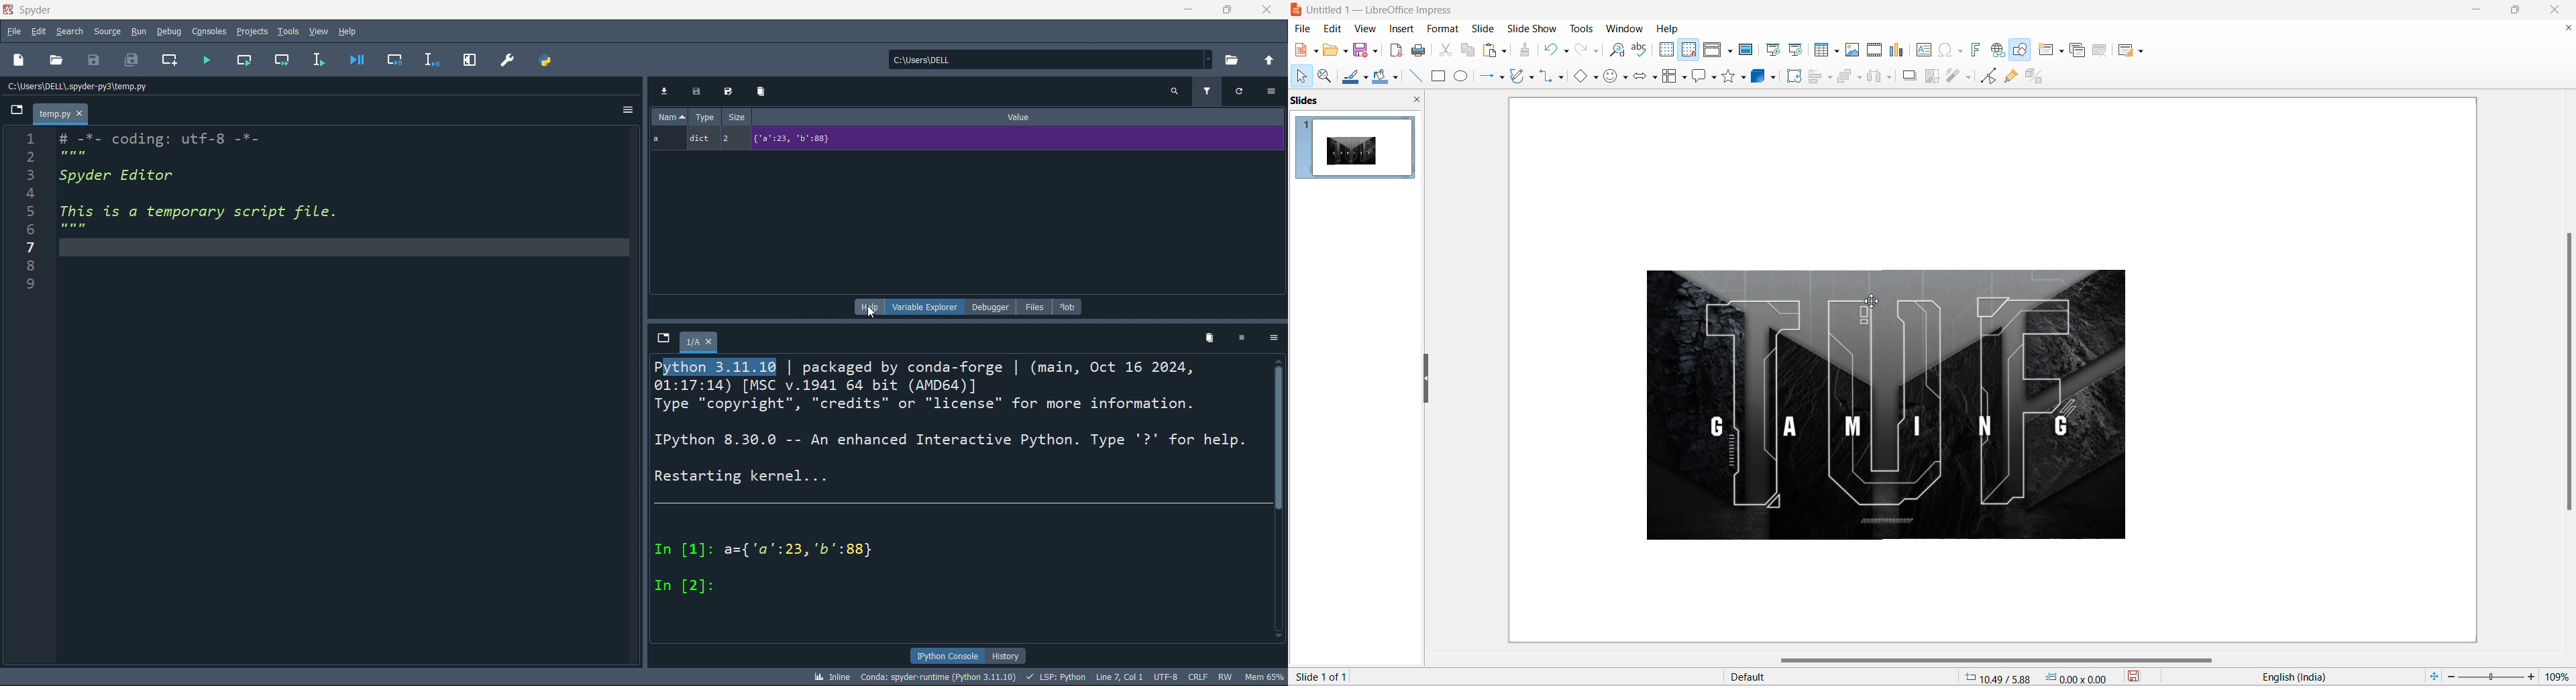  Describe the element at coordinates (865, 307) in the screenshot. I see `help` at that location.